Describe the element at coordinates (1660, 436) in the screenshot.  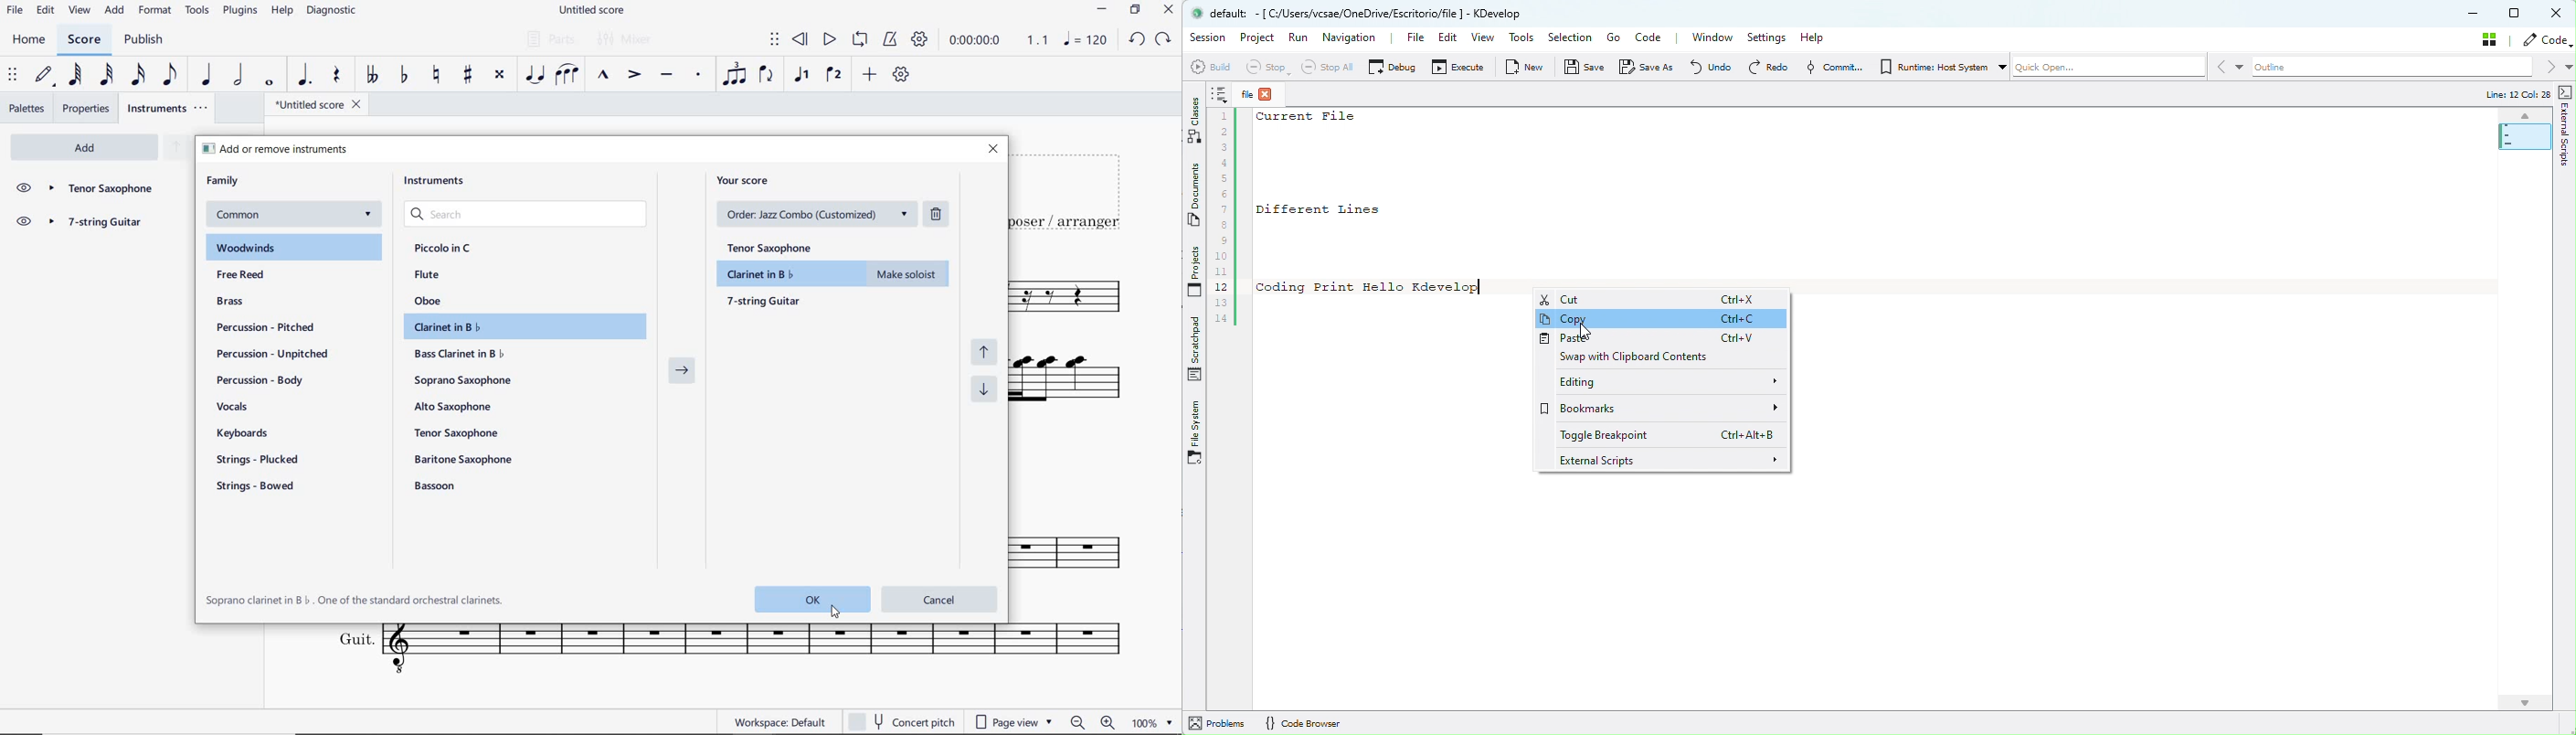
I see `Toggle` at that location.